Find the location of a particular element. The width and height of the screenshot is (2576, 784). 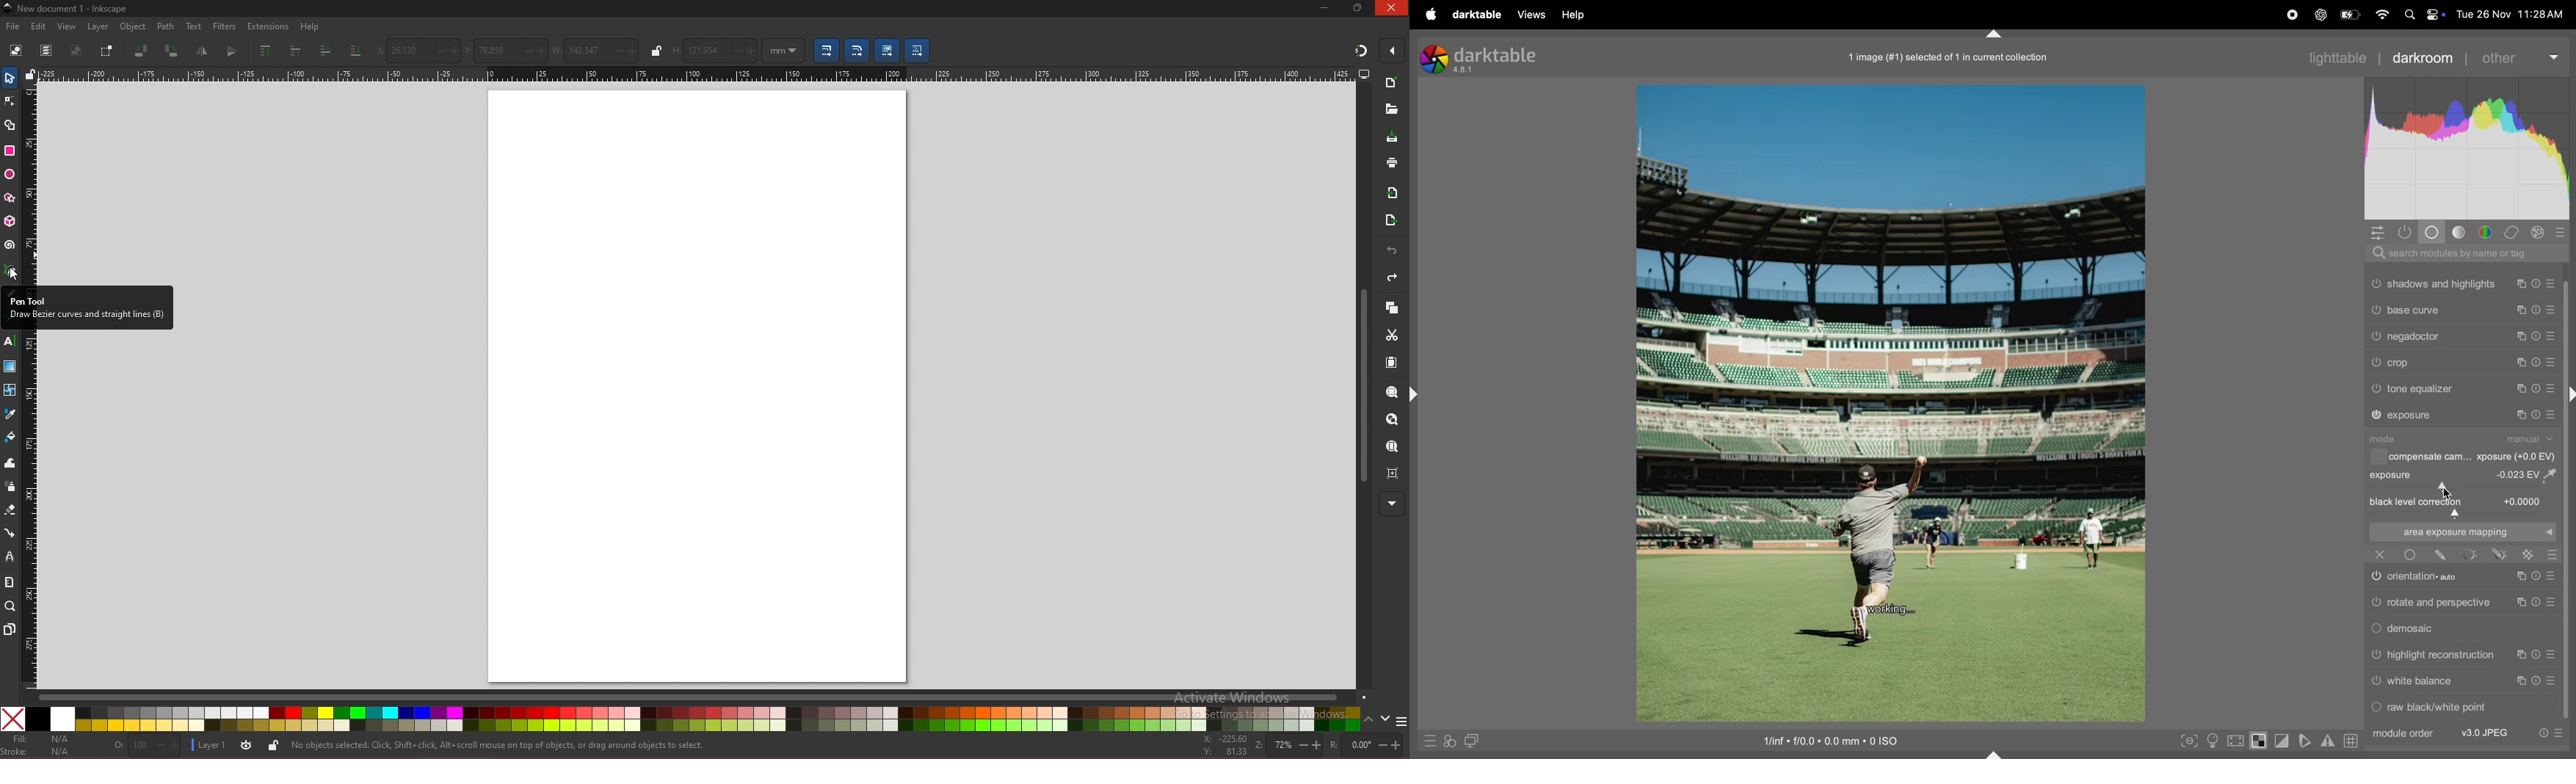

warn  is located at coordinates (2328, 741).